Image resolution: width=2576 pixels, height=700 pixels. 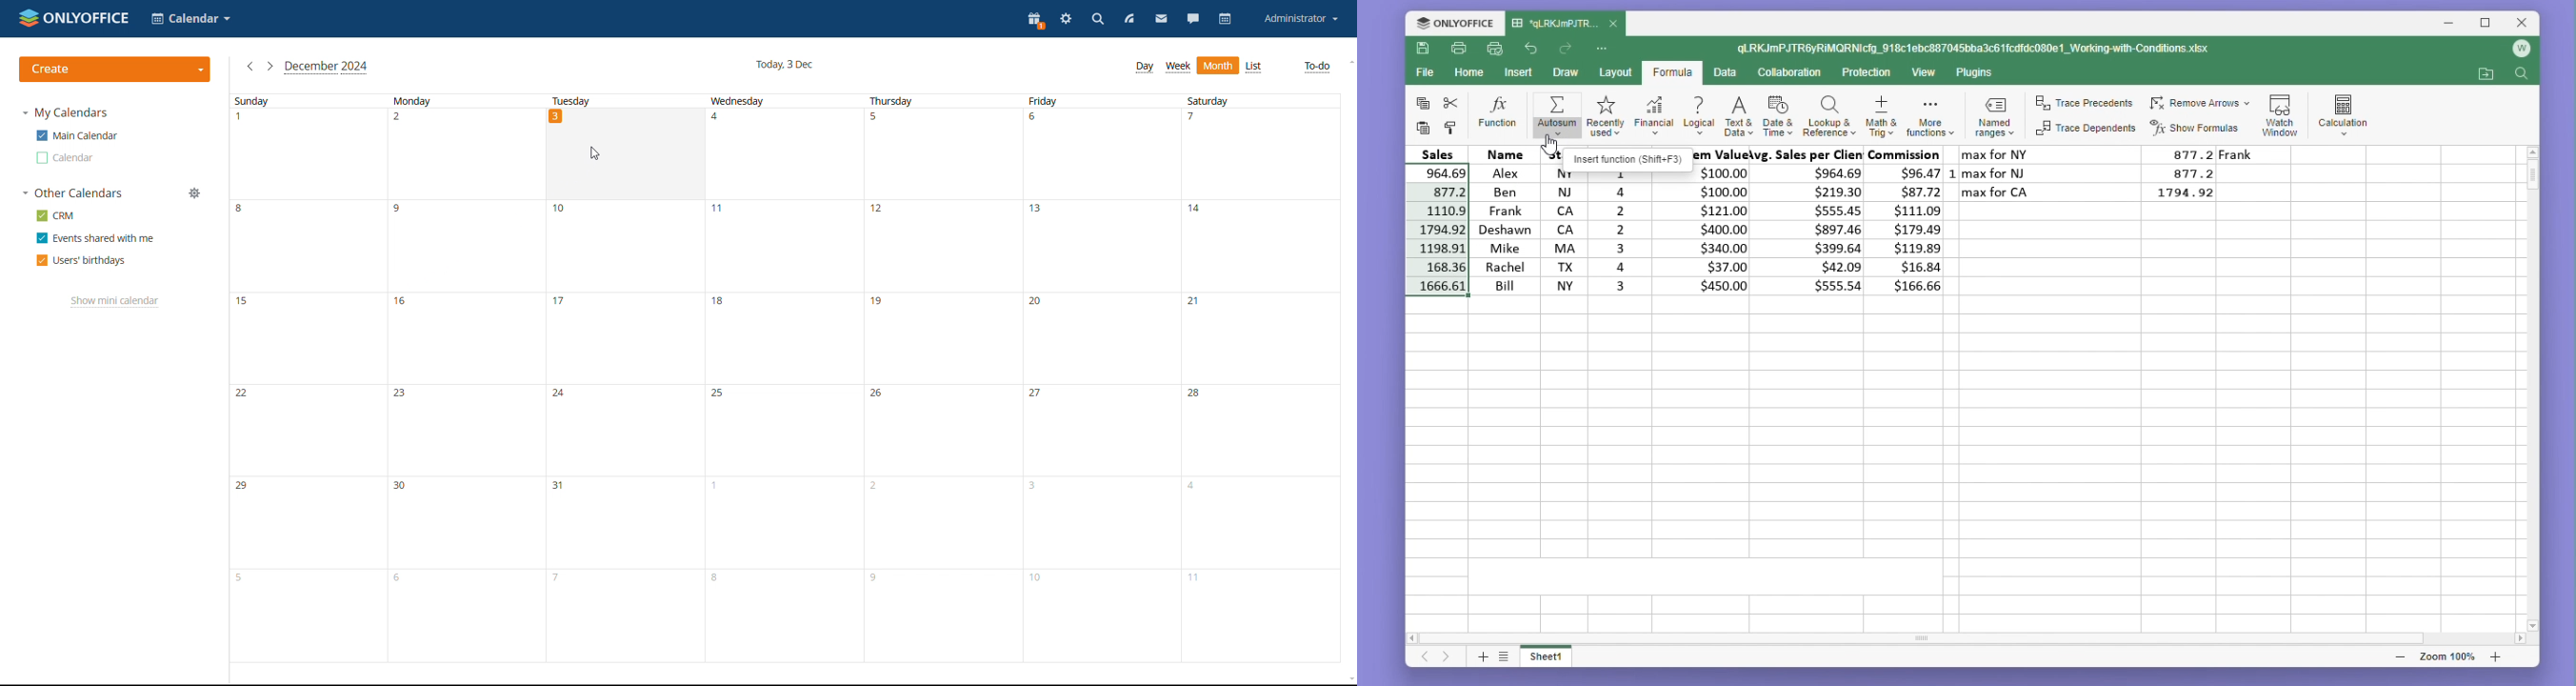 I want to click on copy, so click(x=1420, y=103).